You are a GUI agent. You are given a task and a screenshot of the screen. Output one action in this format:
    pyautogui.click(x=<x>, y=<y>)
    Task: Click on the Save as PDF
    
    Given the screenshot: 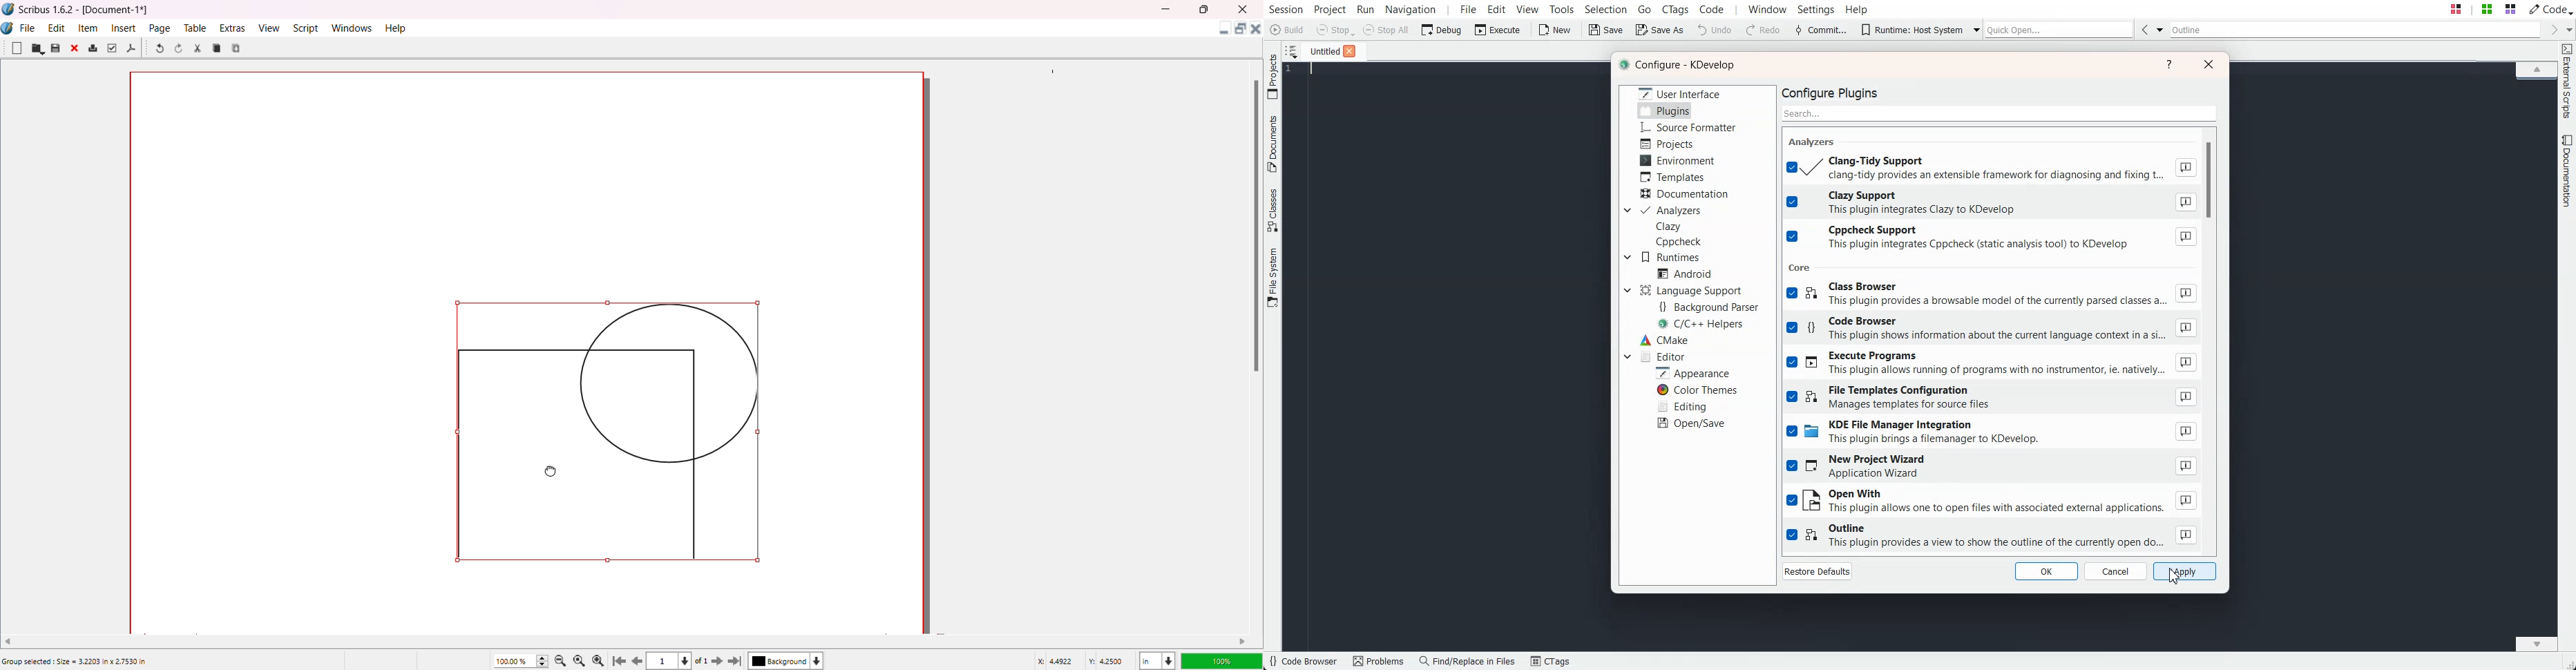 What is the action you would take?
    pyautogui.click(x=132, y=49)
    